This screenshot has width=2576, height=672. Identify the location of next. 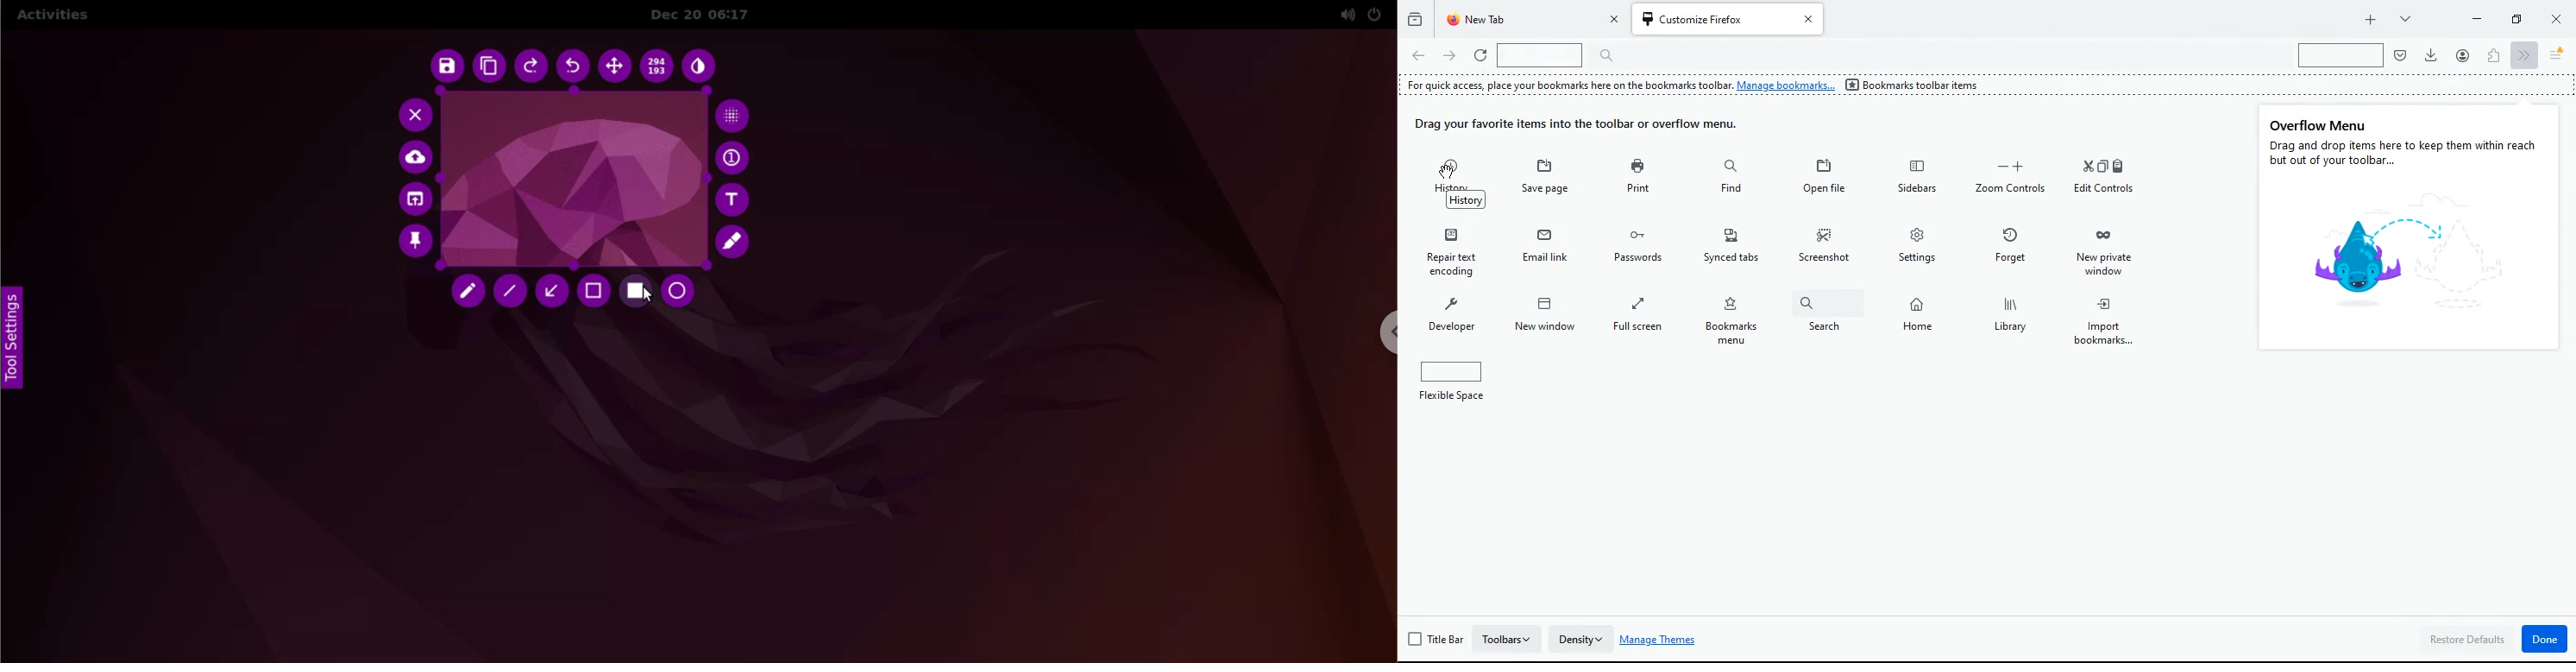
(2523, 54).